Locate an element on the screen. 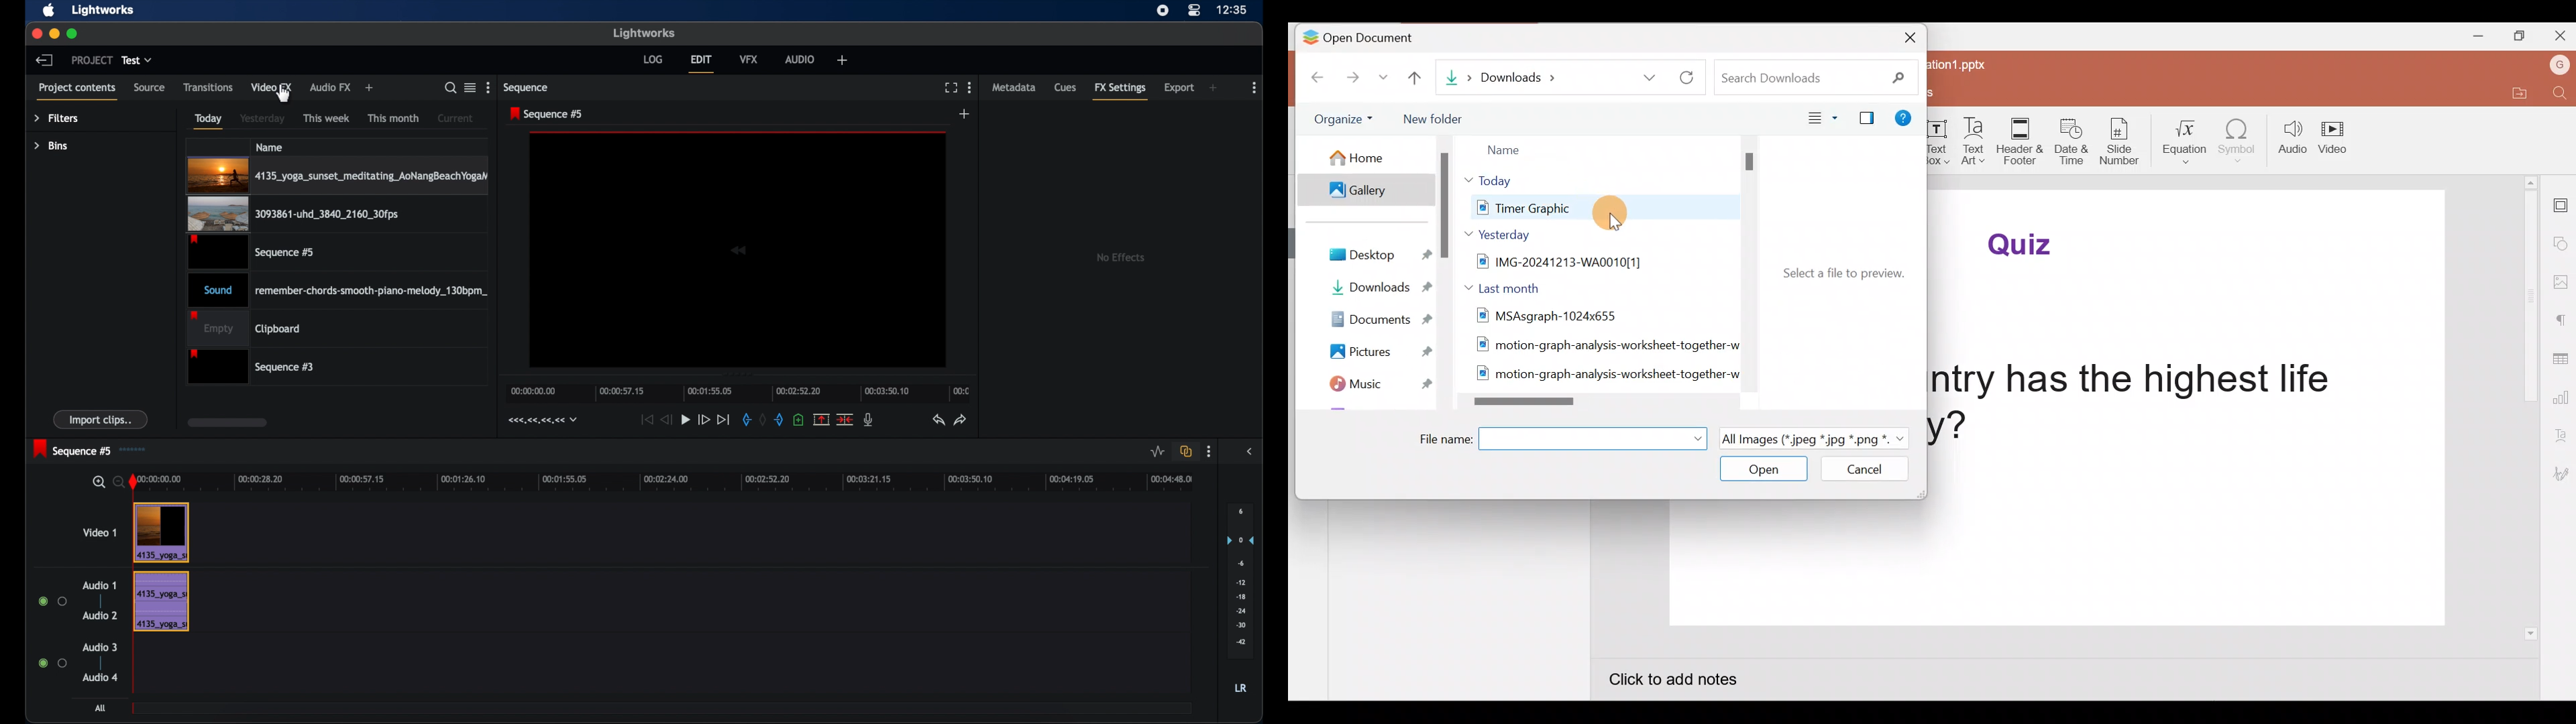  transitions is located at coordinates (209, 87).